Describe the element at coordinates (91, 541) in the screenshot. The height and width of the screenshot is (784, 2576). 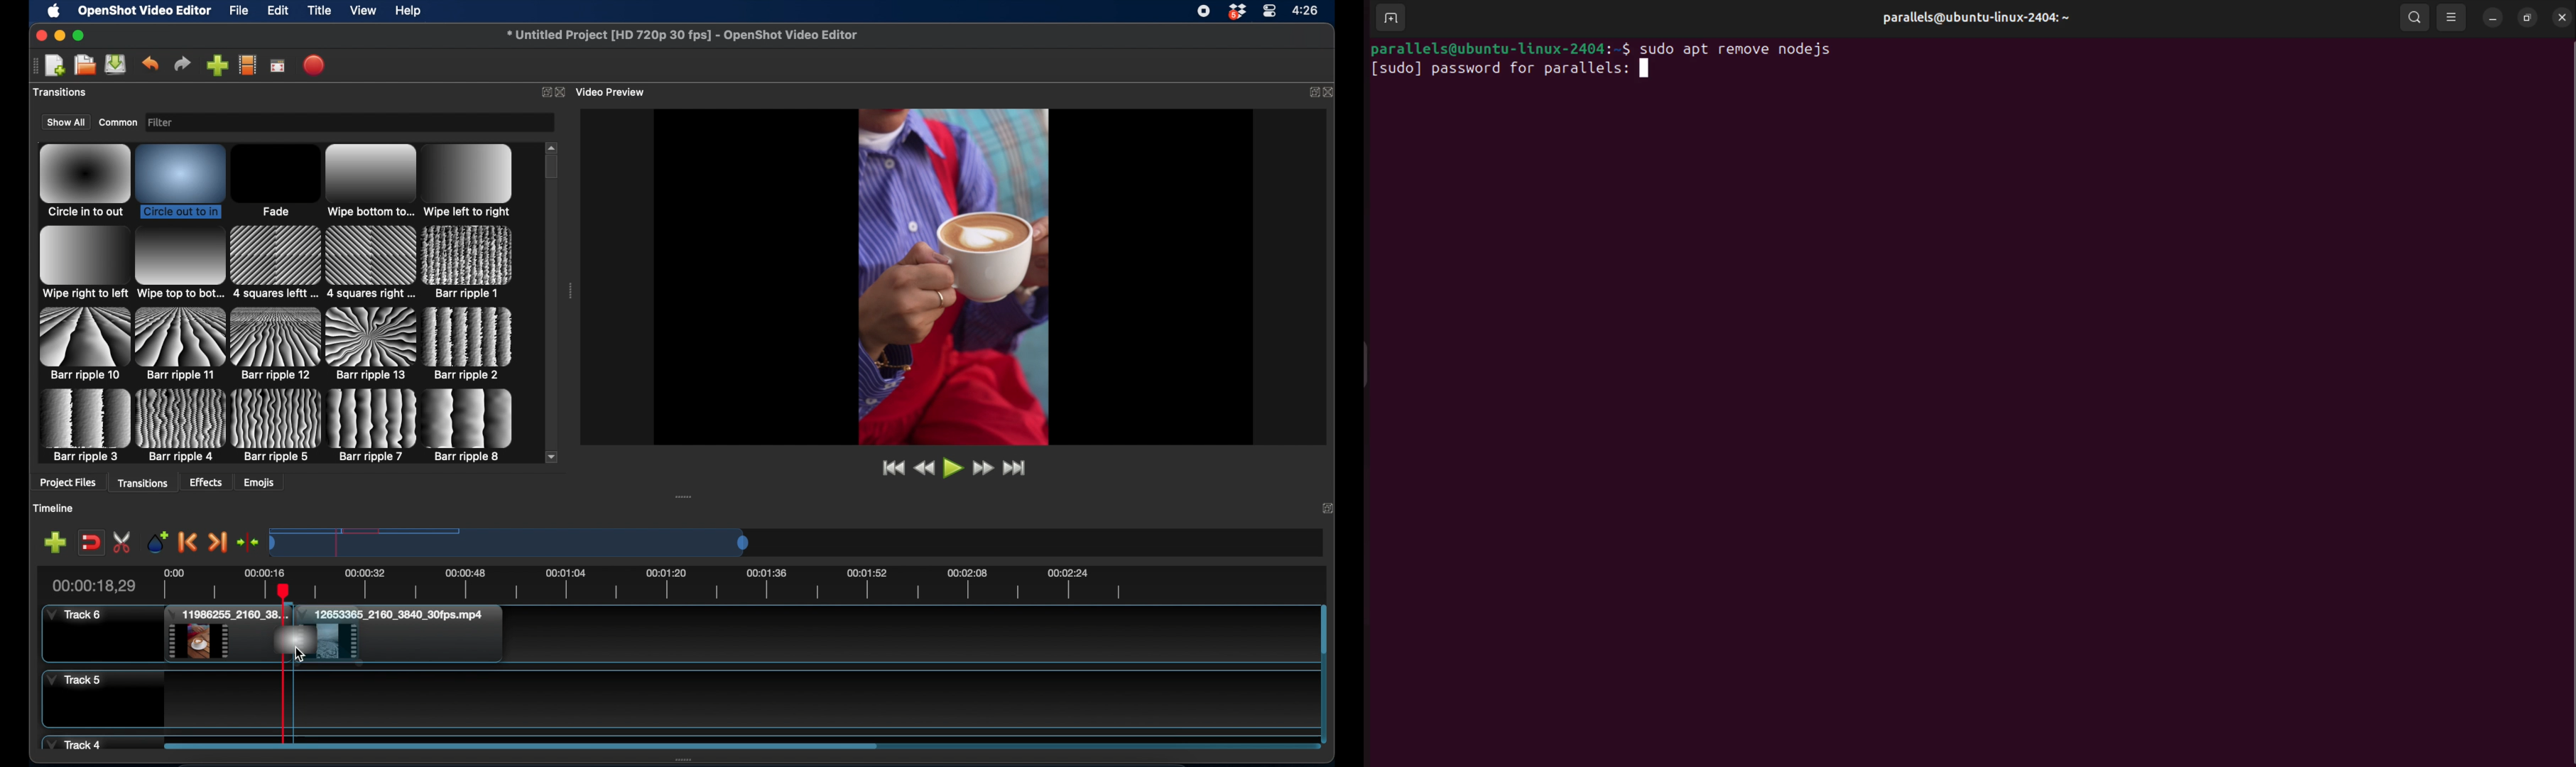
I see `disable snapping` at that location.